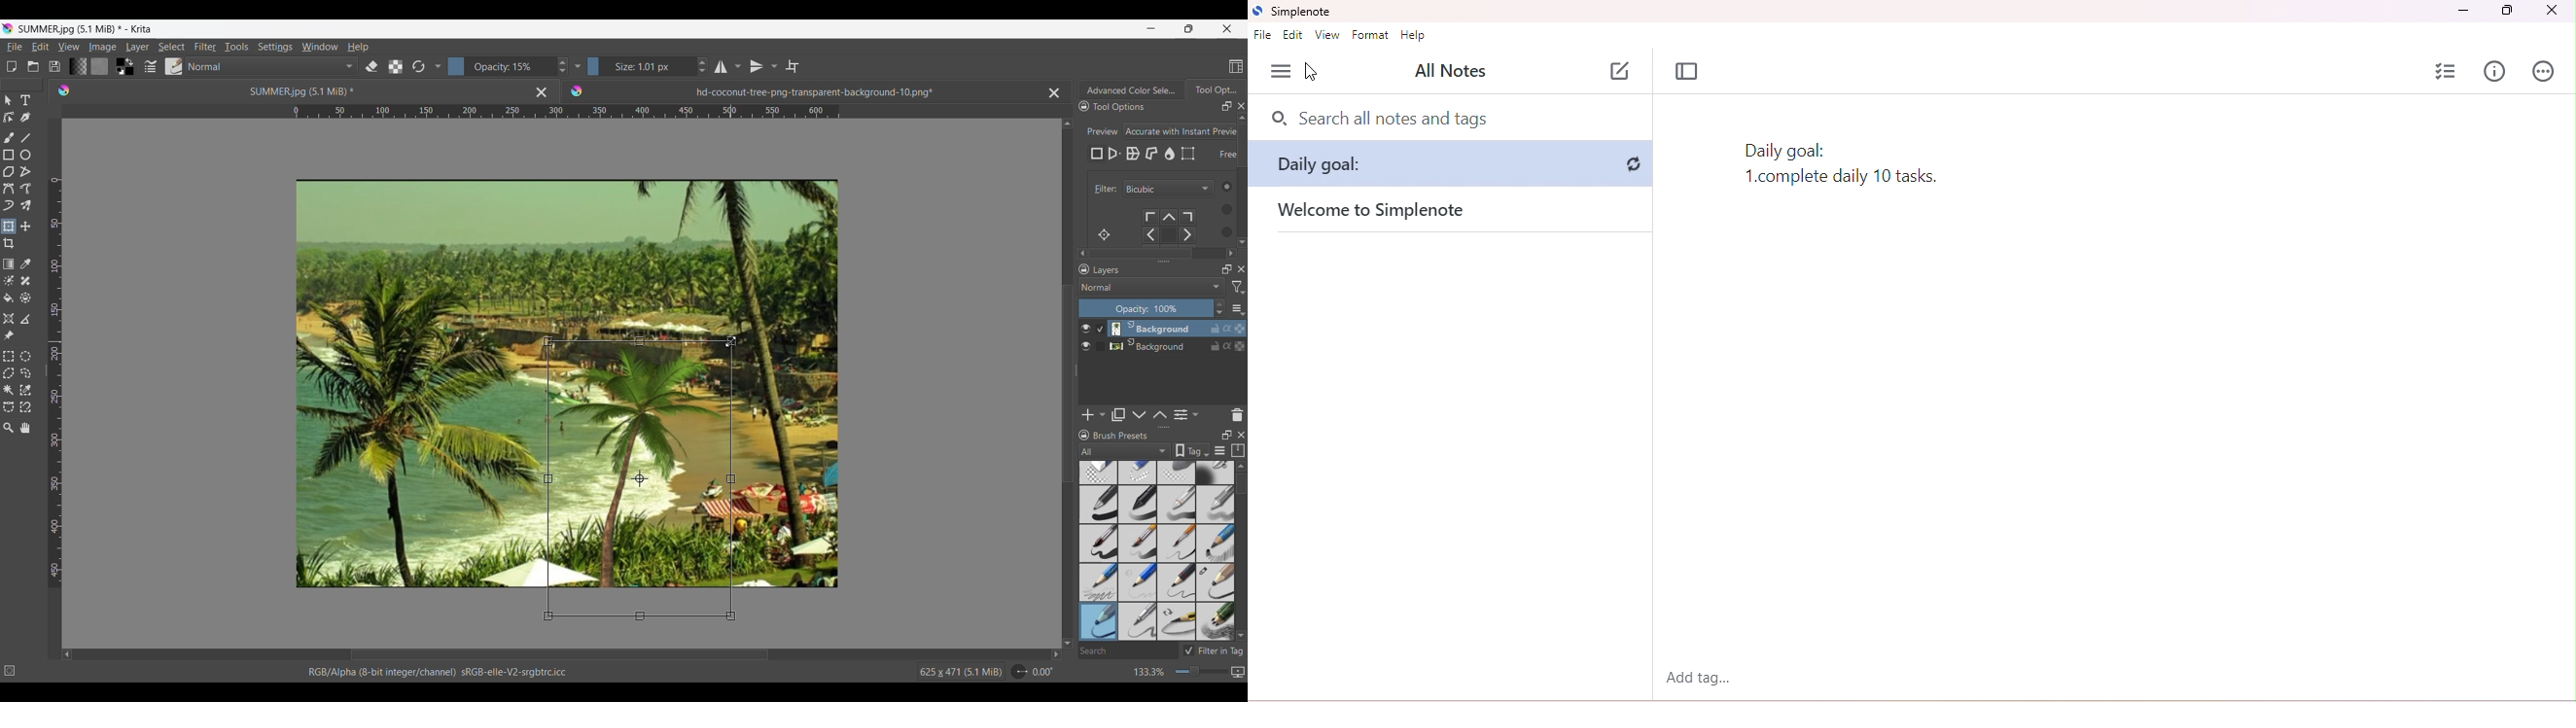  I want to click on Reload original preset, so click(418, 66).